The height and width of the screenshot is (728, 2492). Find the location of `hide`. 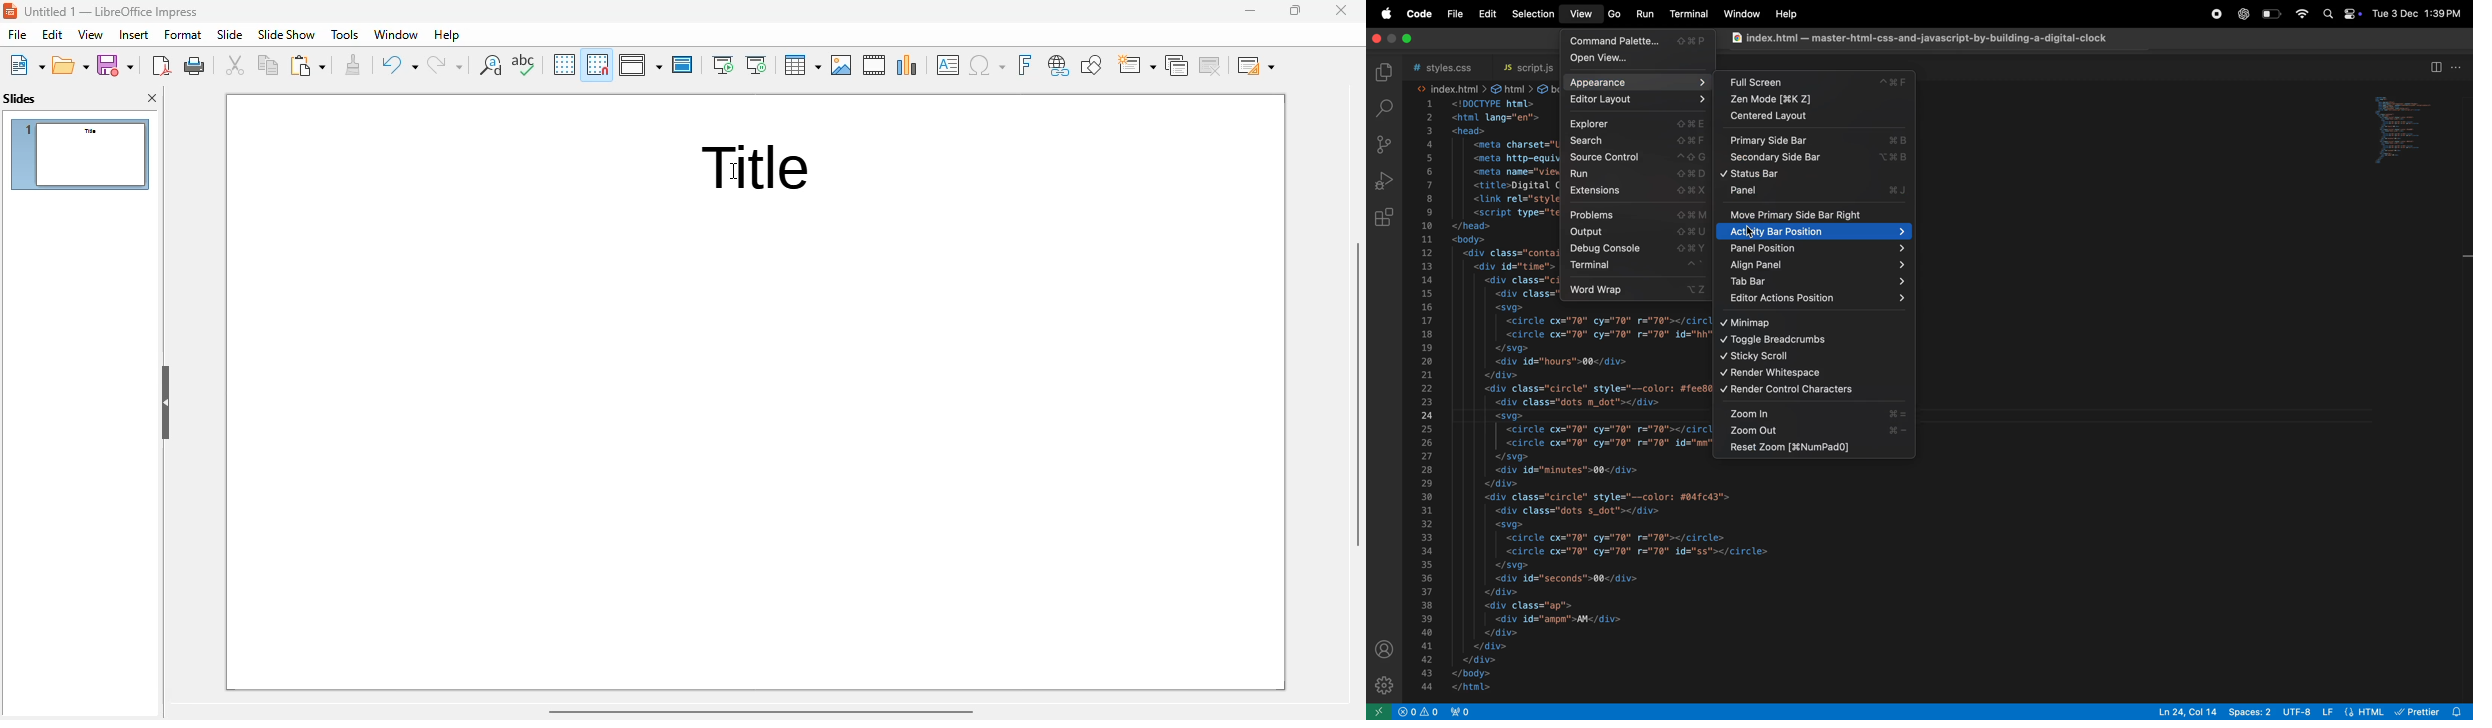

hide is located at coordinates (164, 402).